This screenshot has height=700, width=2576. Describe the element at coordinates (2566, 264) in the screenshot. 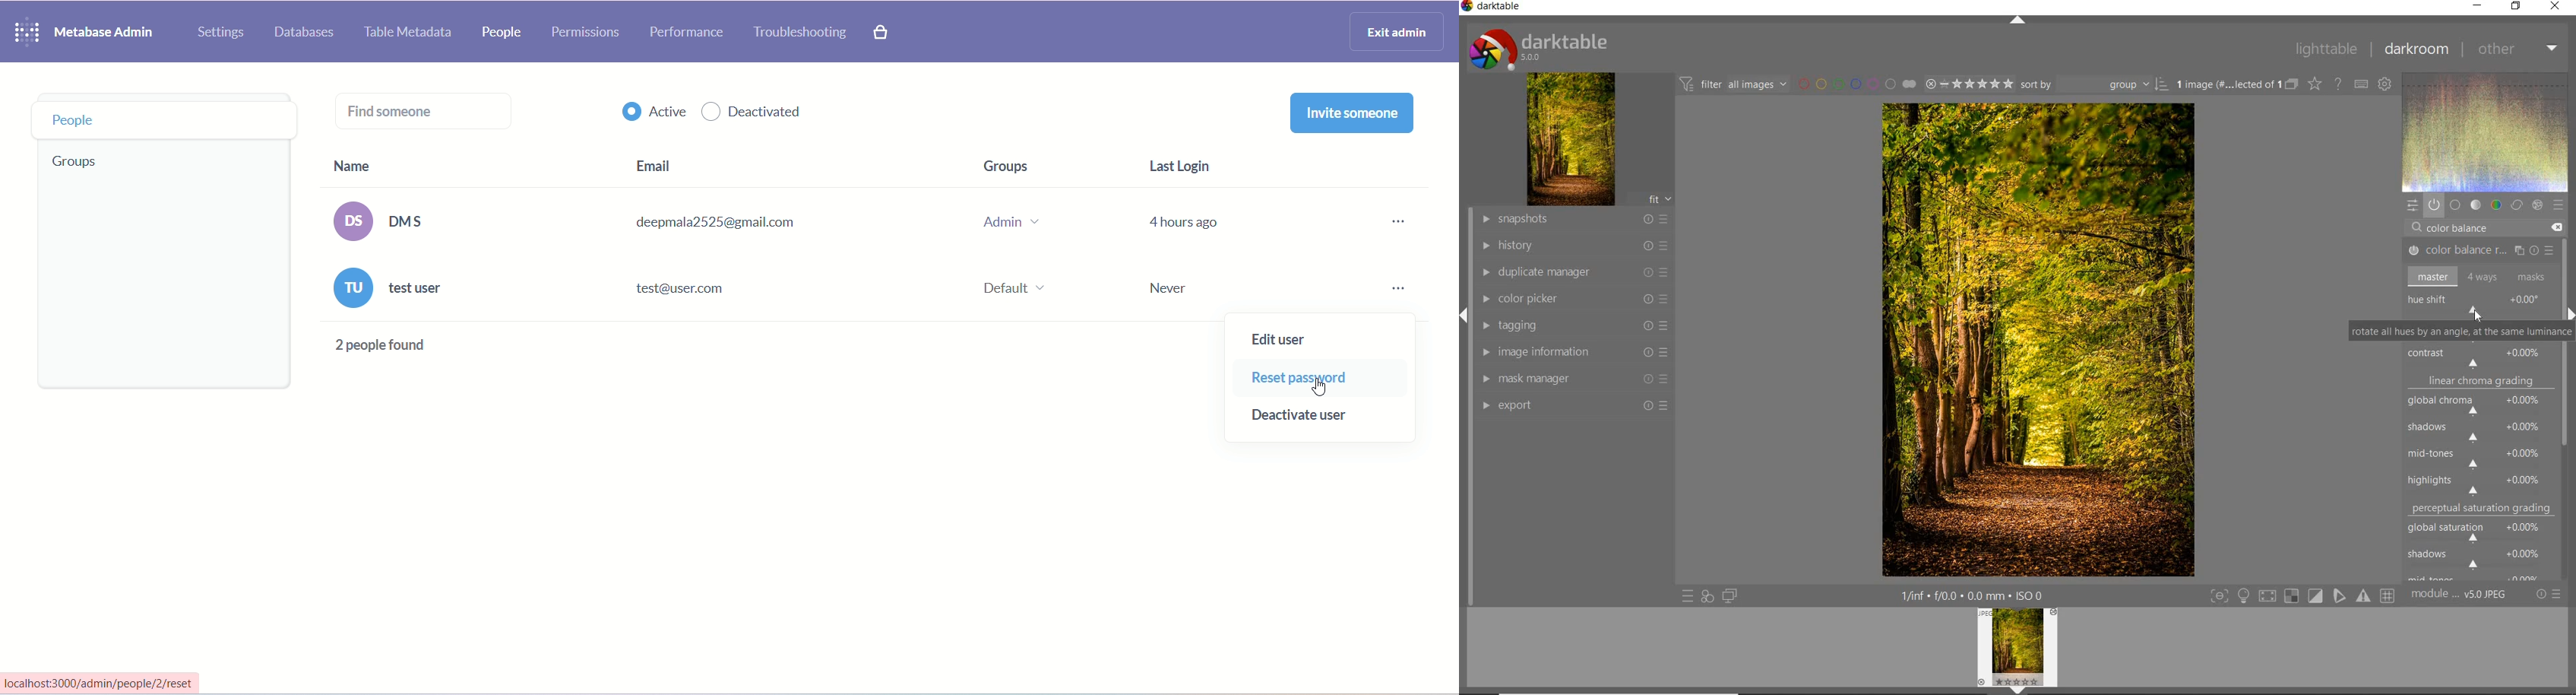

I see `scrollbar` at that location.